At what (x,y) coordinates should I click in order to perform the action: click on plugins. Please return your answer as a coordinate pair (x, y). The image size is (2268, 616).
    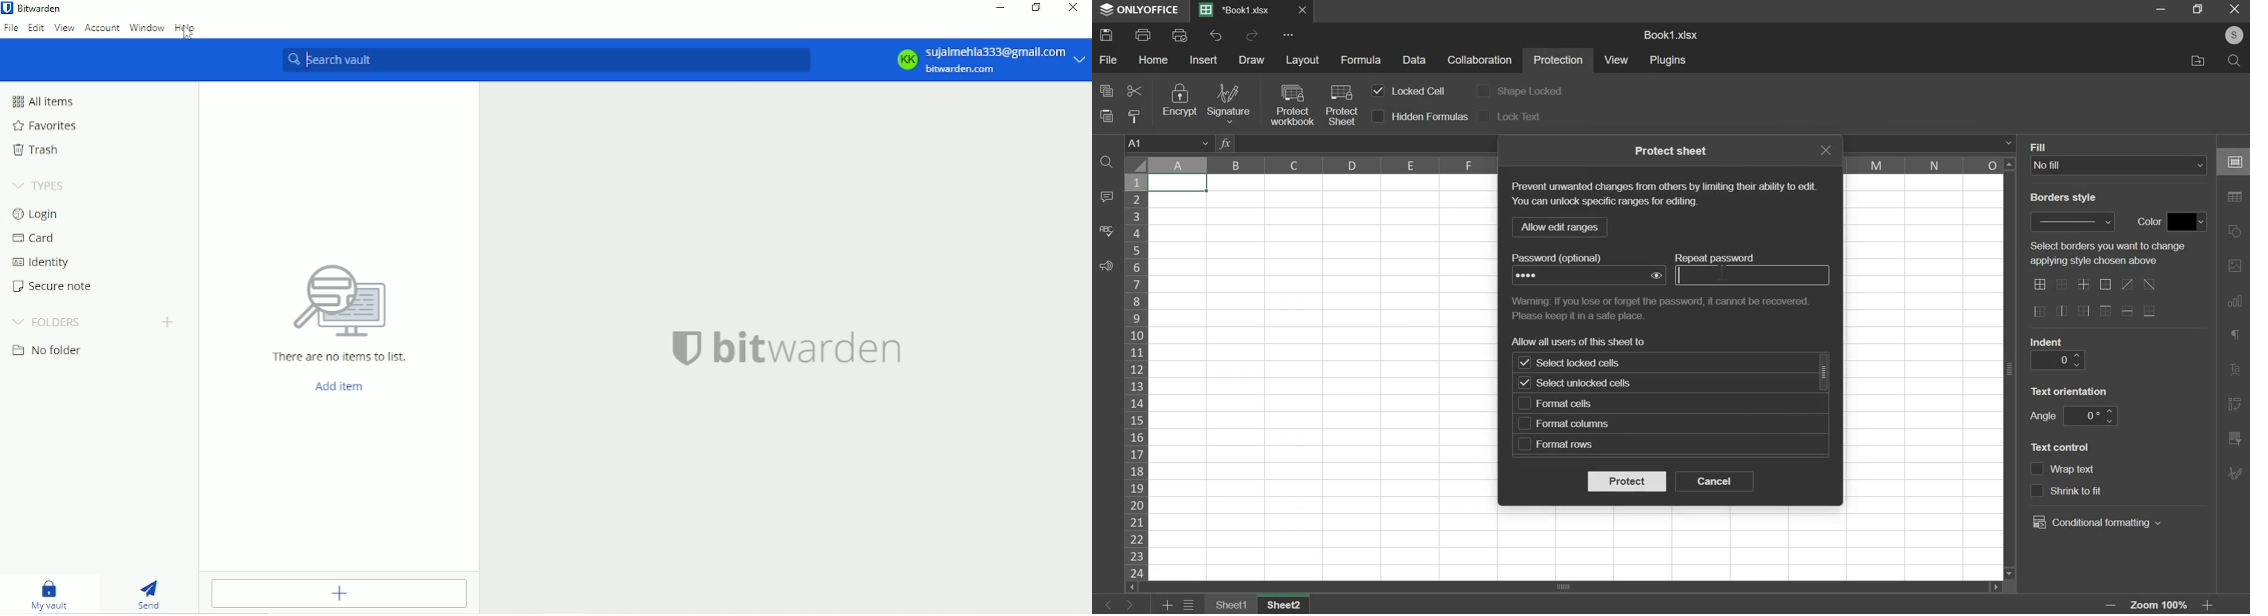
    Looking at the image, I should click on (1670, 61).